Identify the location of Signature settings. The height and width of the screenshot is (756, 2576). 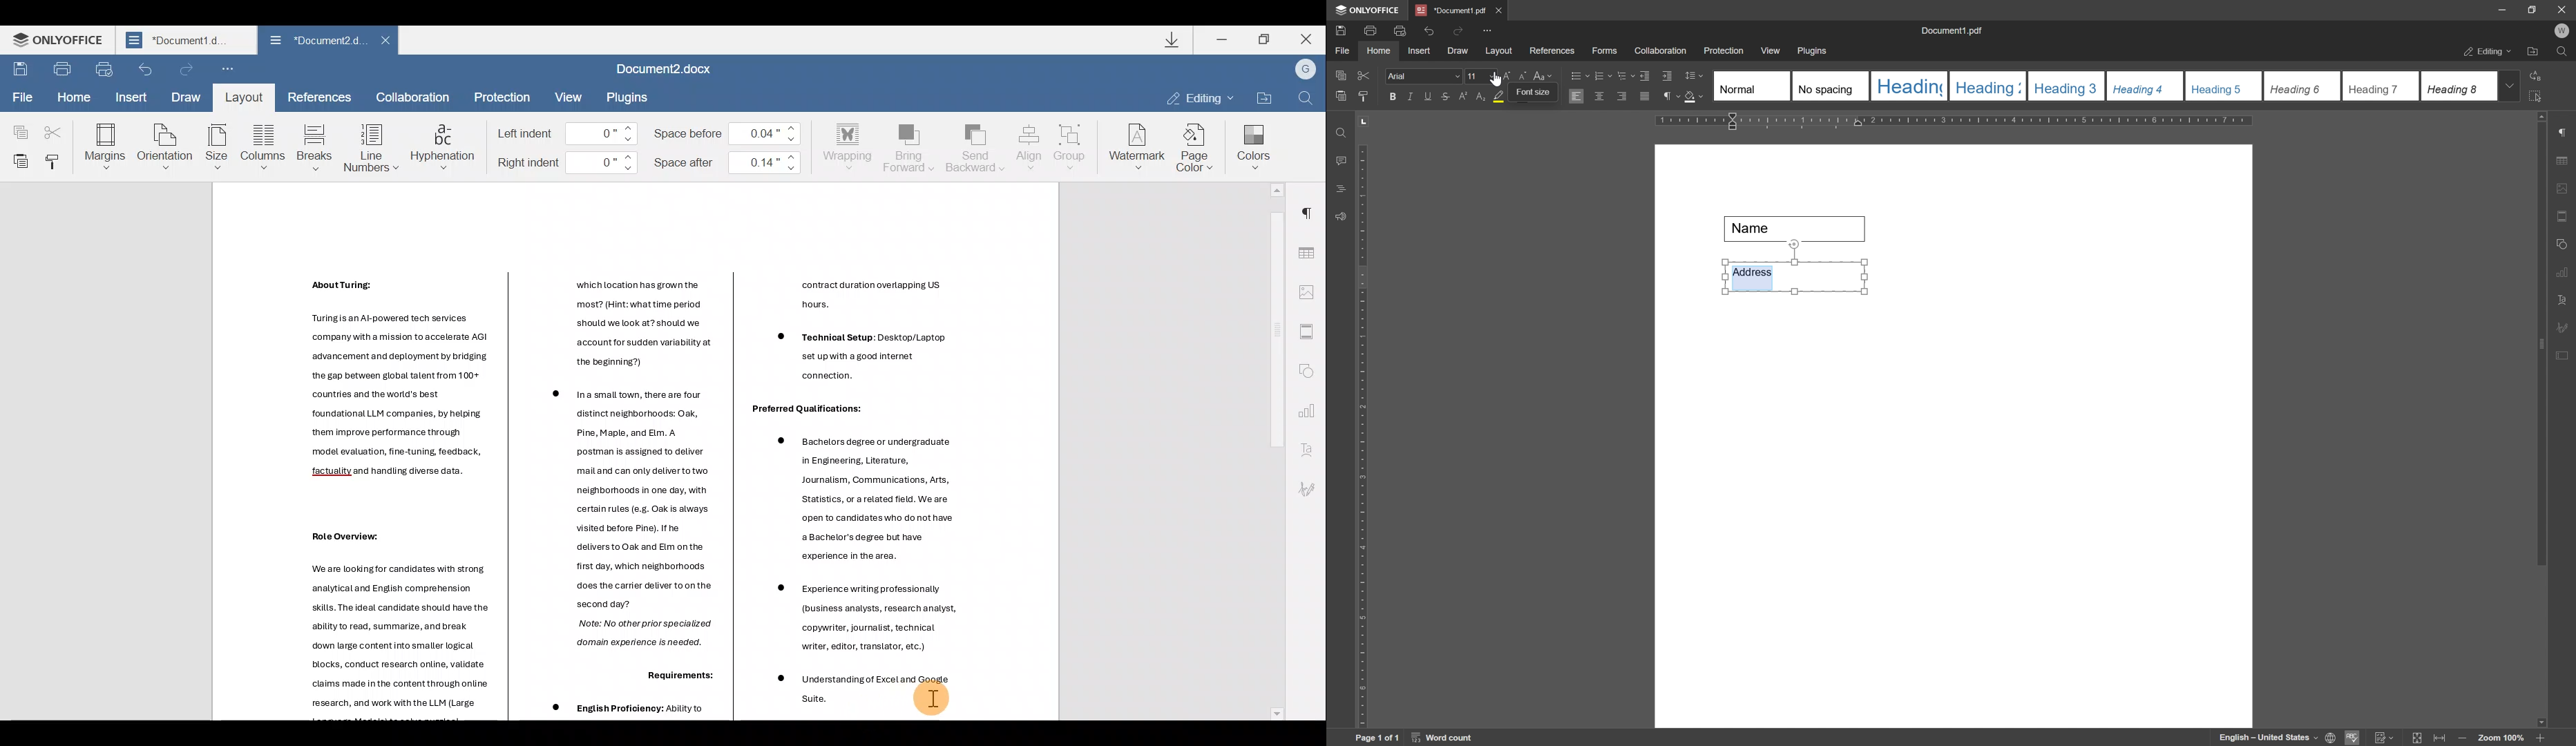
(1313, 488).